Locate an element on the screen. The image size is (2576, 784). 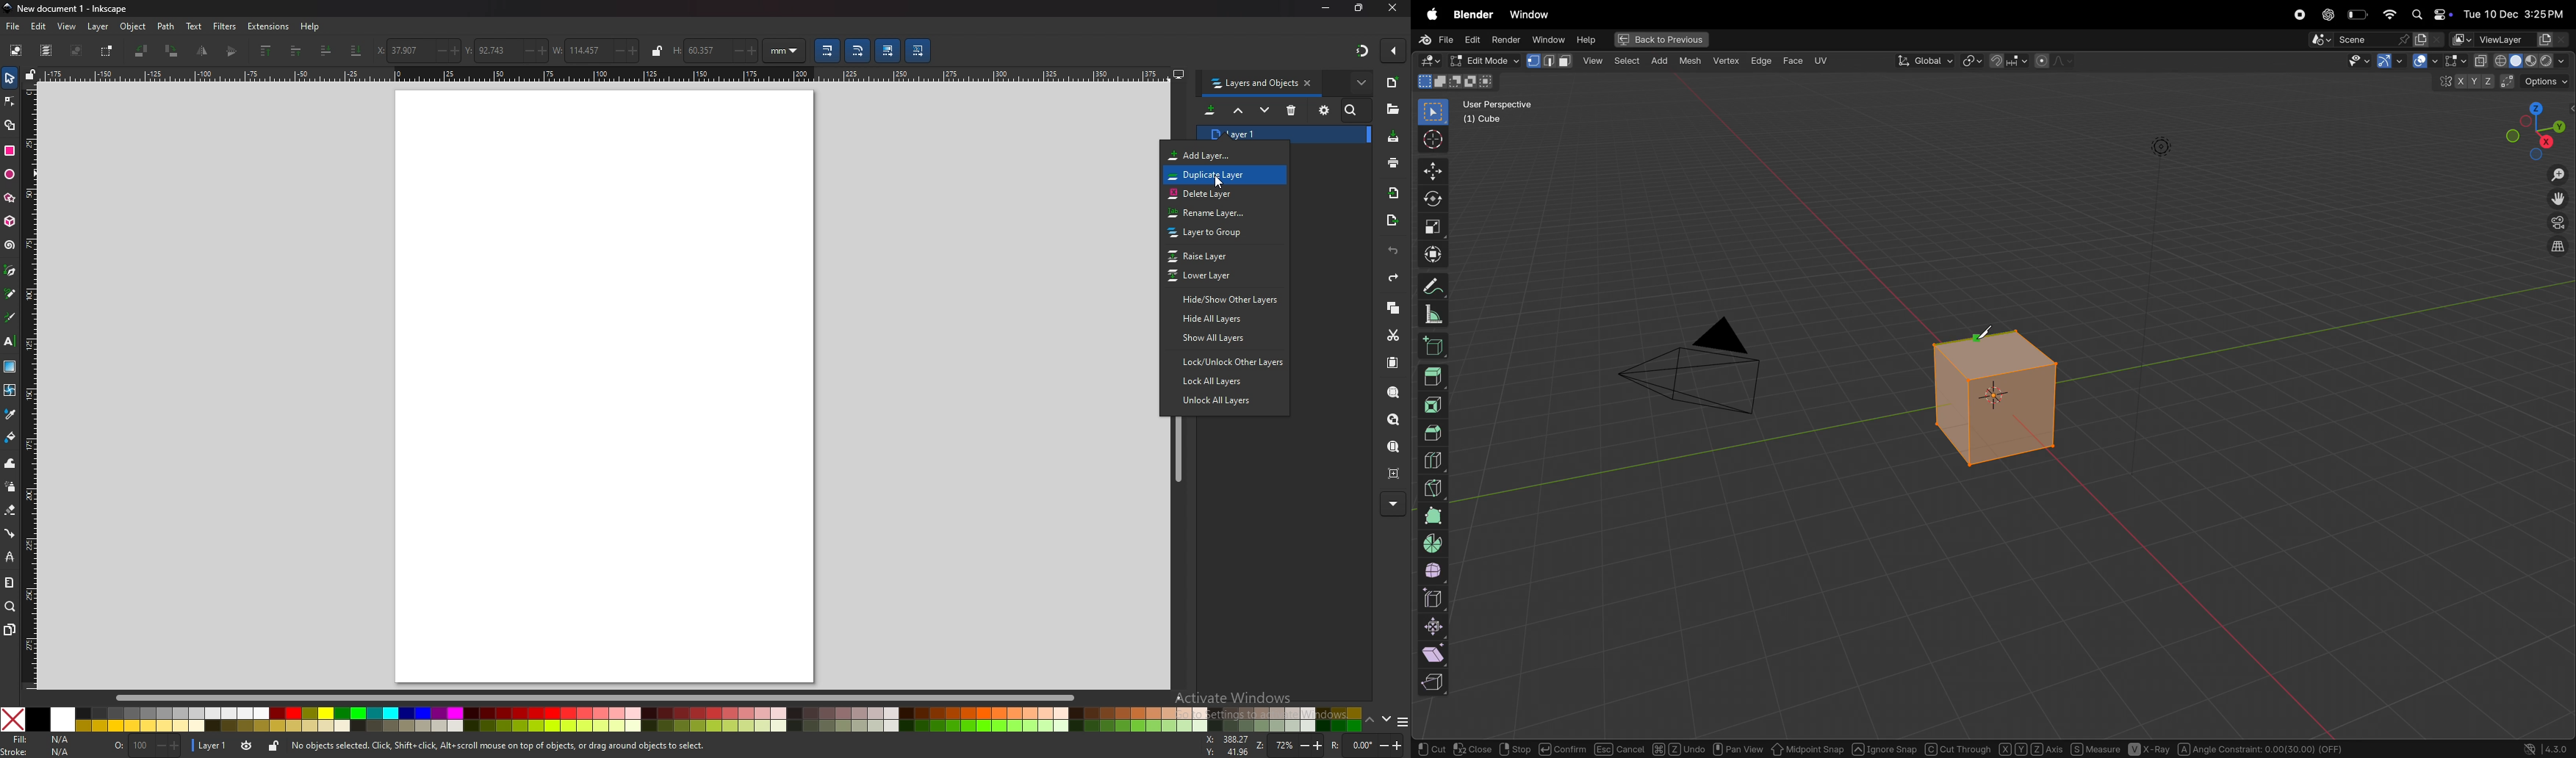
opacity is located at coordinates (146, 744).